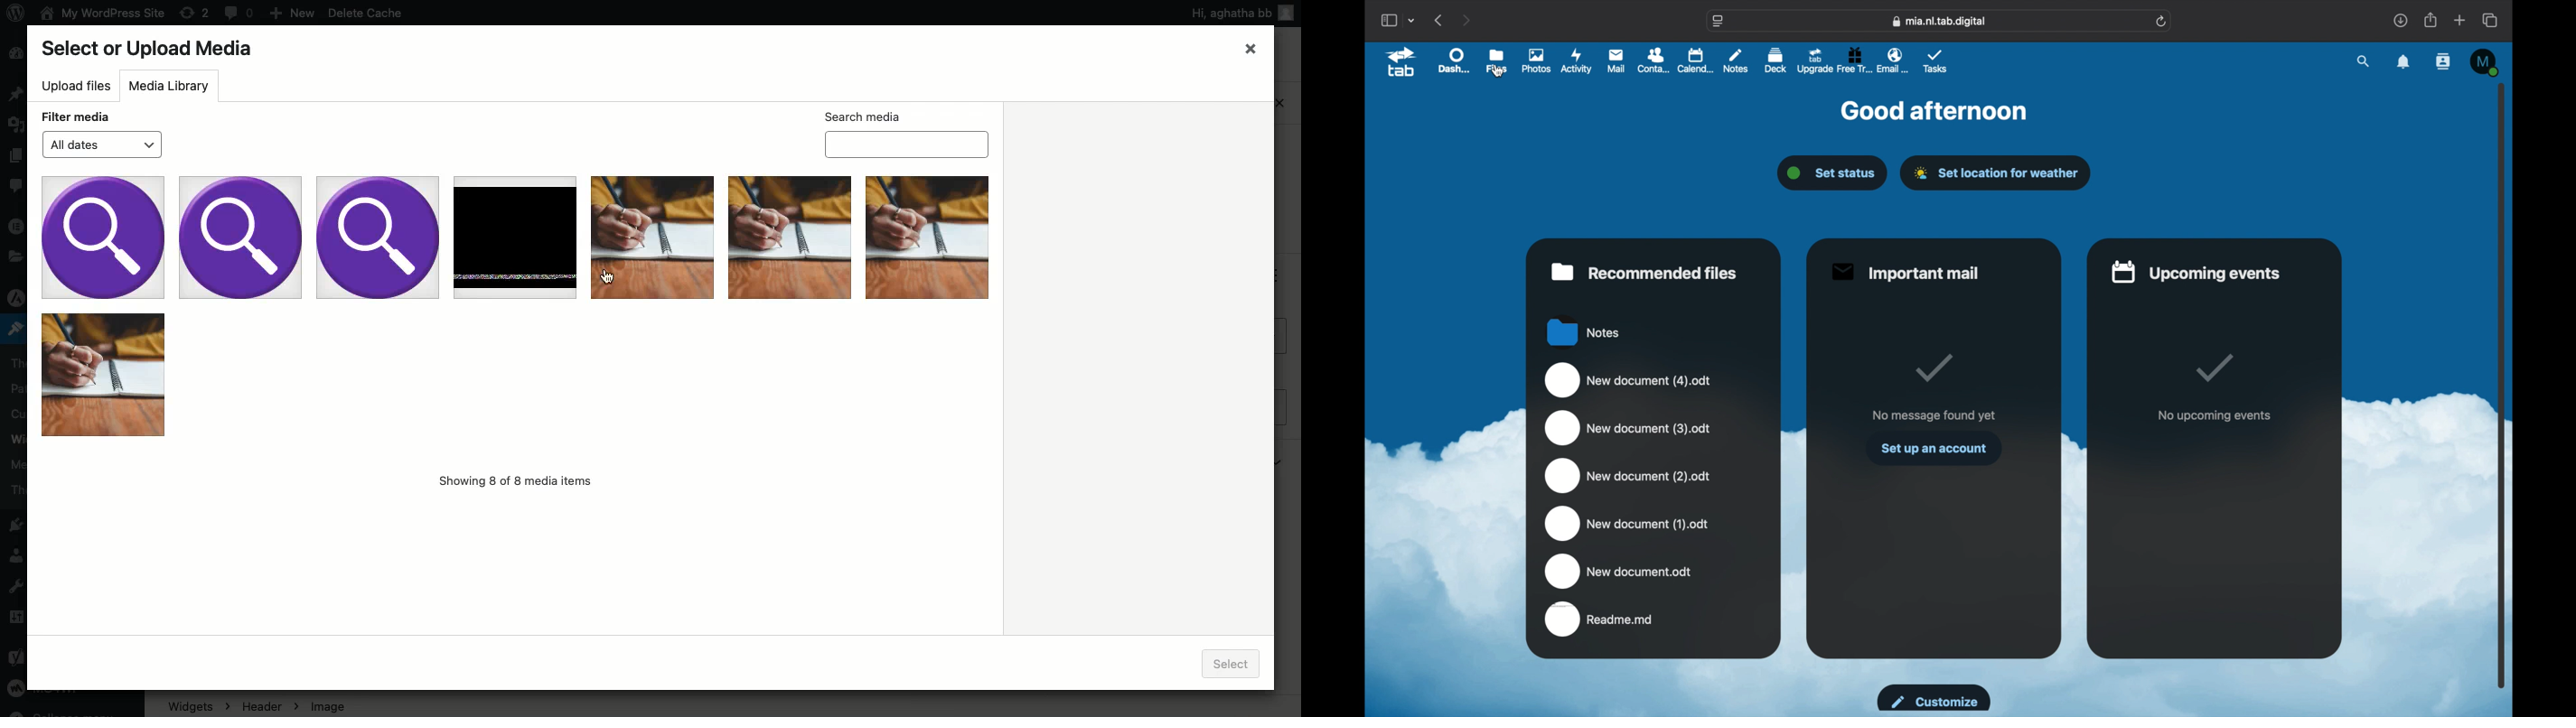  I want to click on Media library, so click(172, 85).